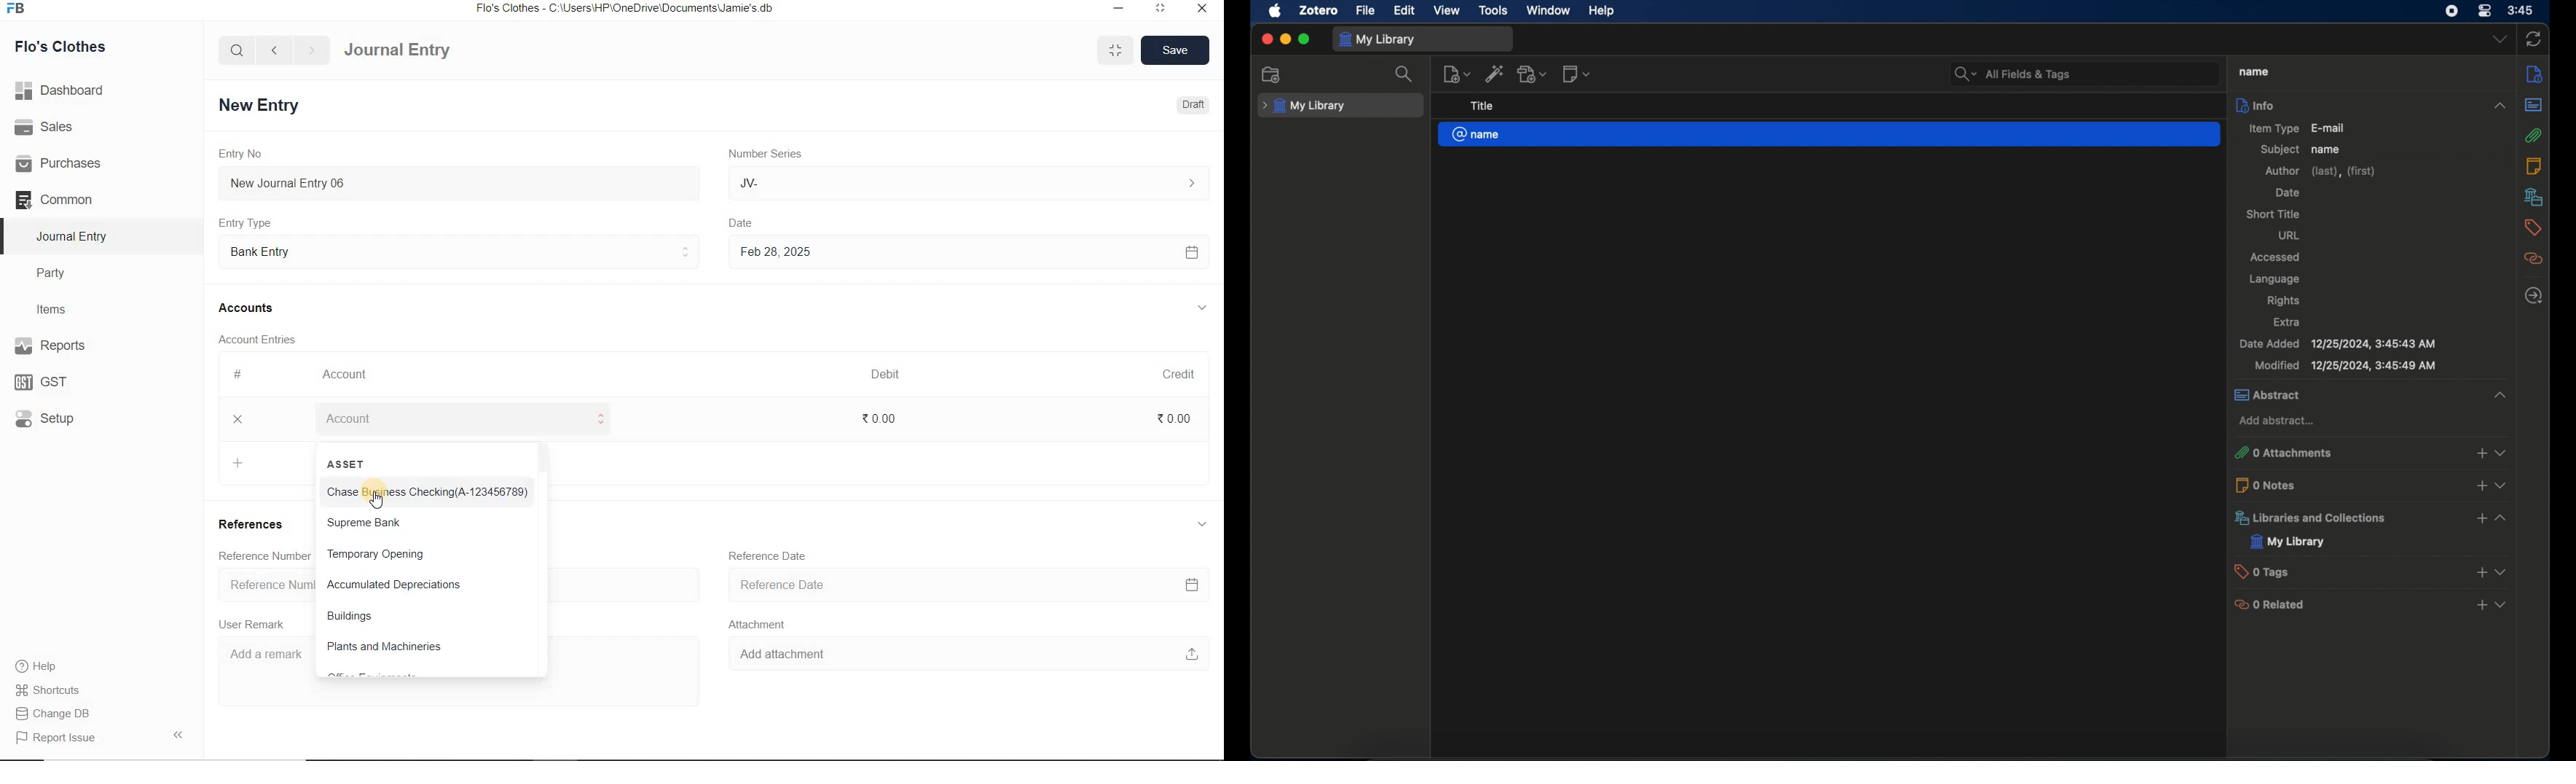 Image resolution: width=2576 pixels, height=784 pixels. What do you see at coordinates (887, 374) in the screenshot?
I see `Debit` at bounding box center [887, 374].